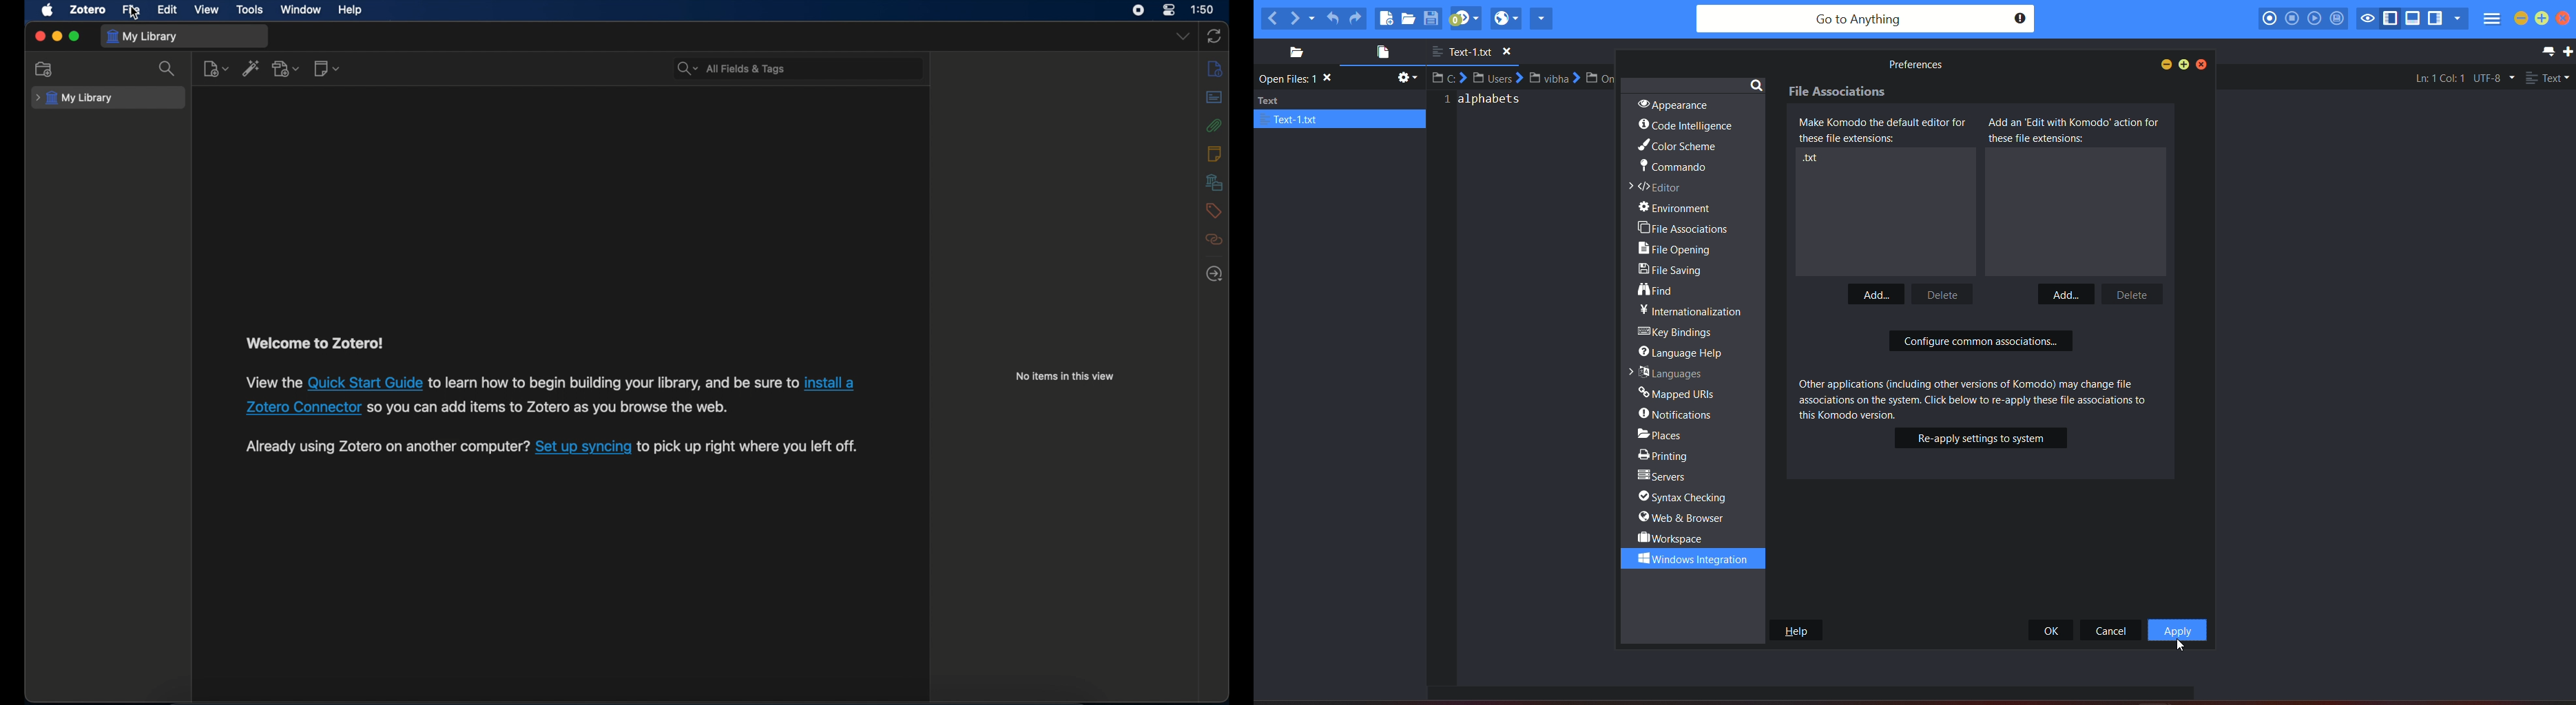  Describe the element at coordinates (88, 10) in the screenshot. I see `zotero` at that location.